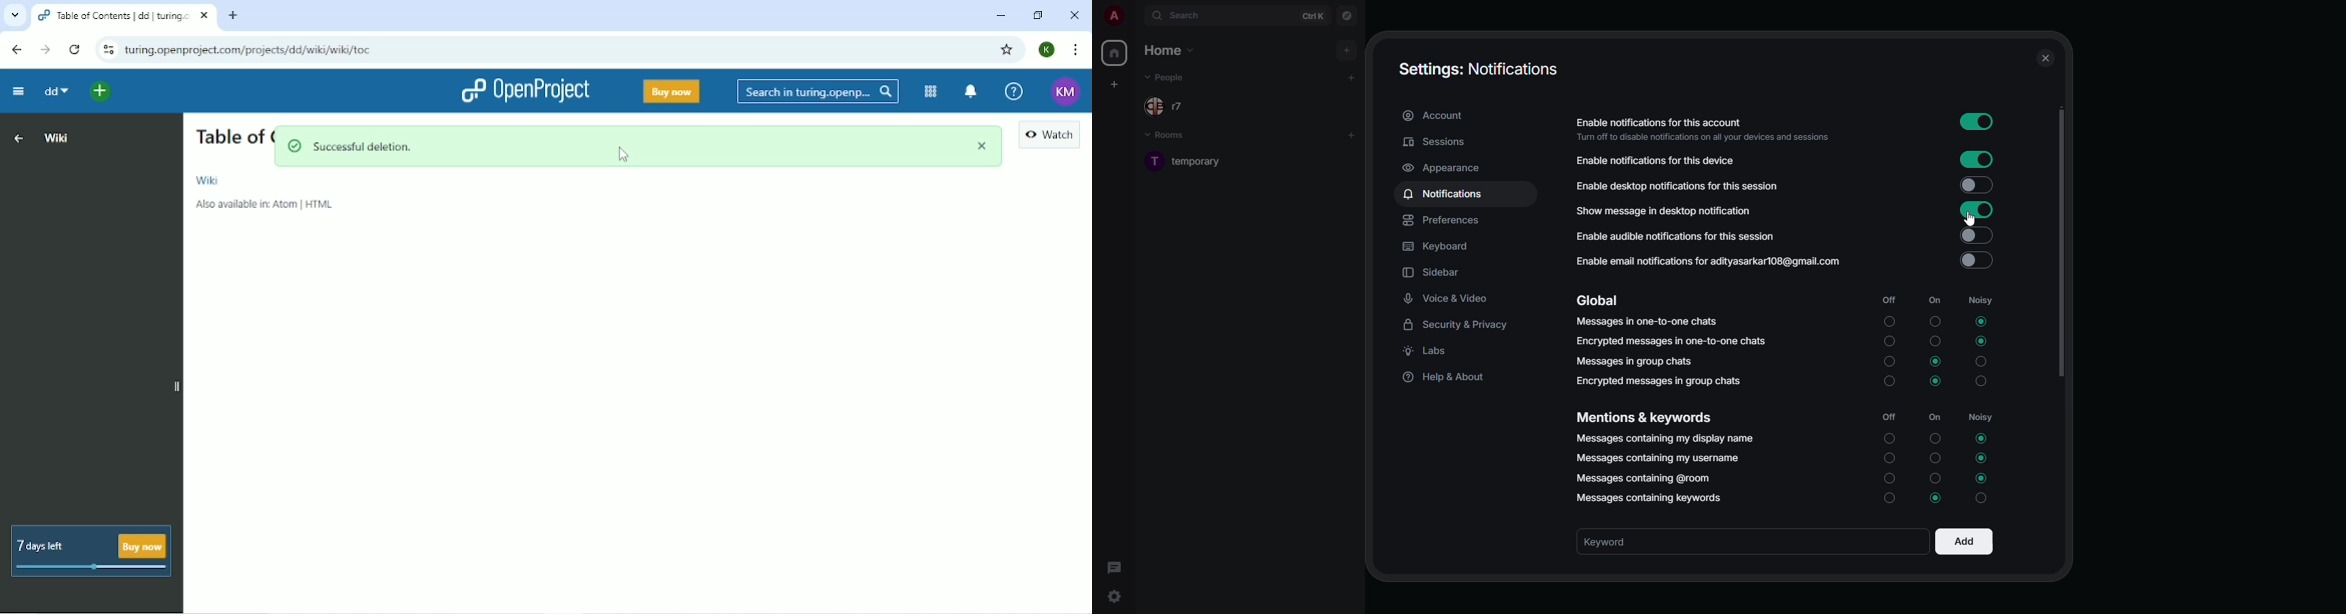  Describe the element at coordinates (1658, 381) in the screenshot. I see `encrypted messages in group chat` at that location.